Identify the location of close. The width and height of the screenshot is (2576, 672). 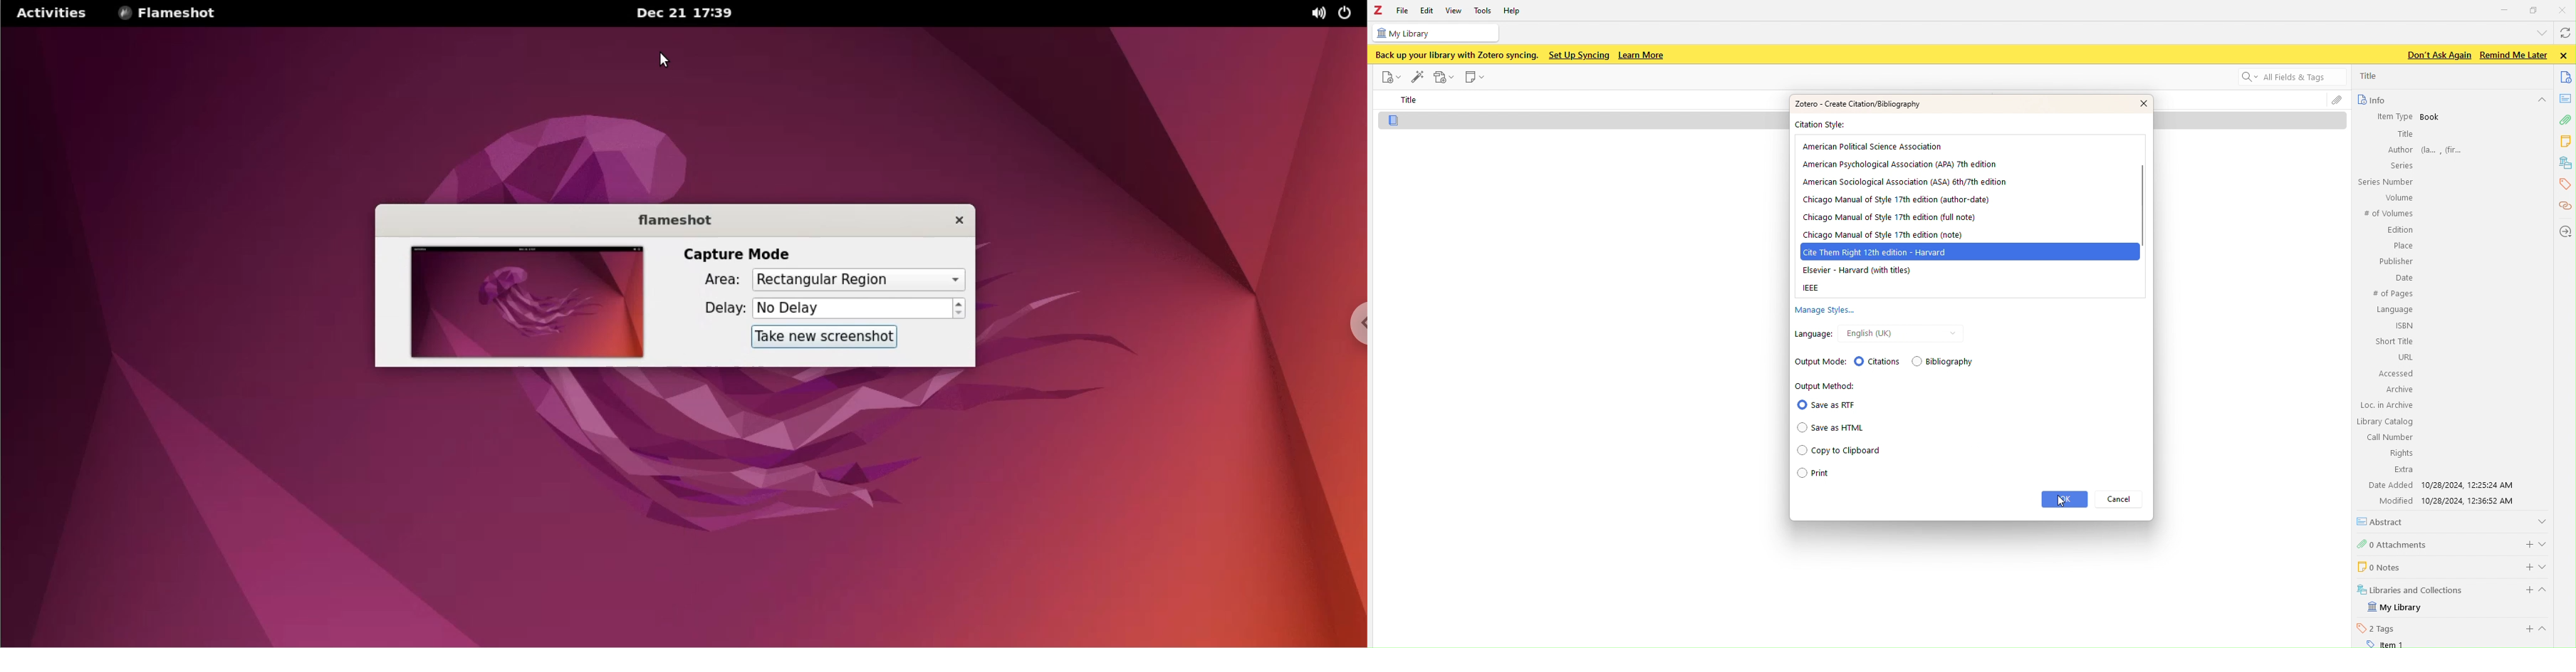
(2135, 103).